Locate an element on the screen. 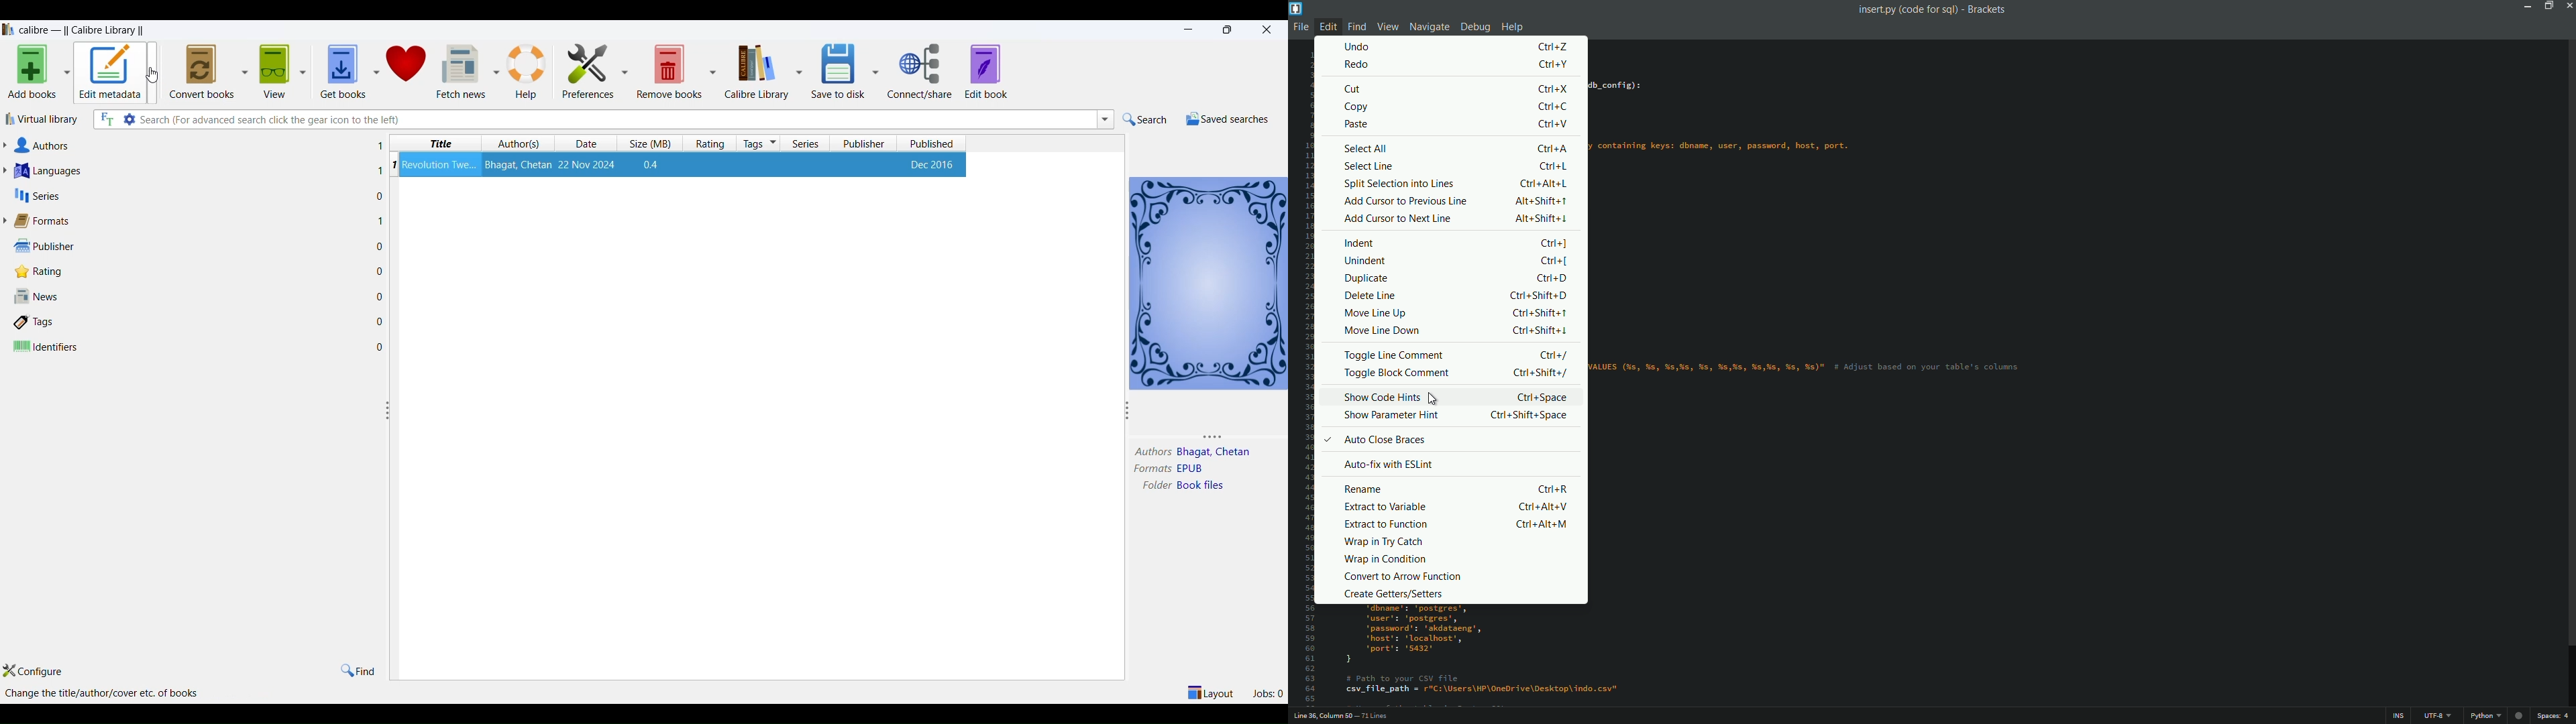 The width and height of the screenshot is (2576, 728). duplicate is located at coordinates (1366, 280).